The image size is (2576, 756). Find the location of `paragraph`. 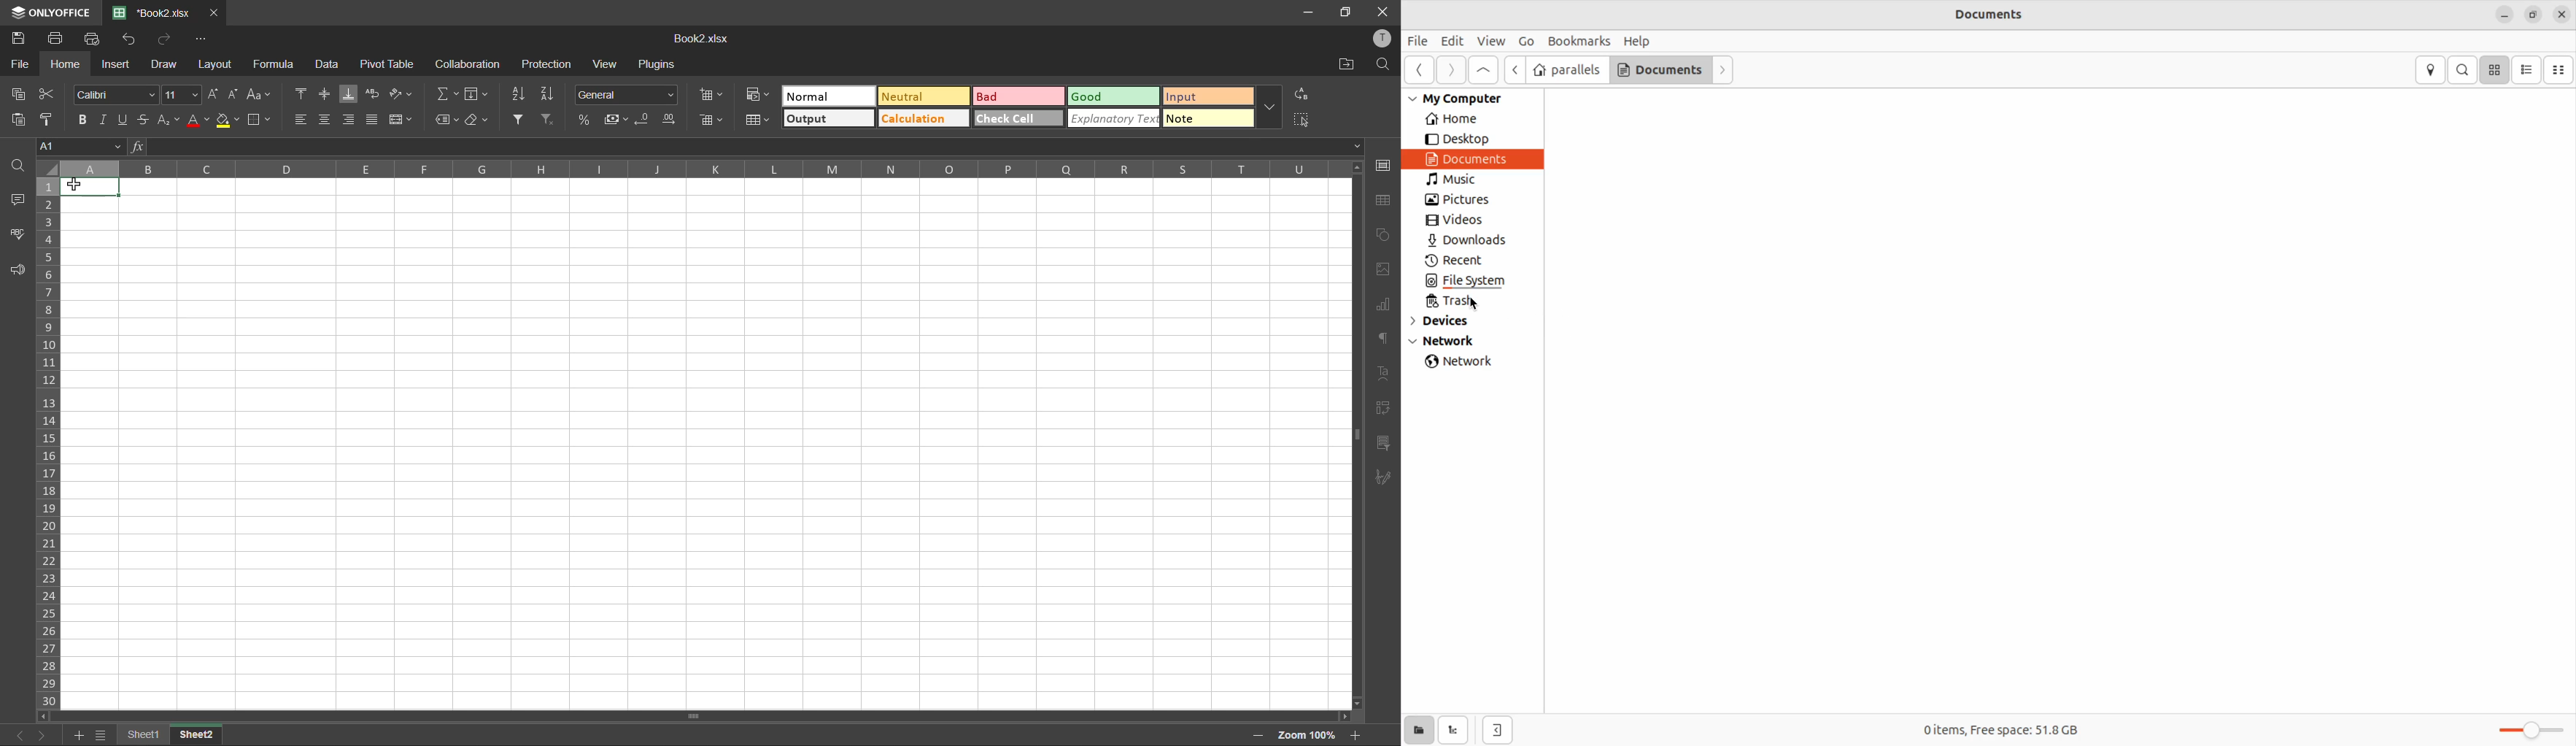

paragraph is located at coordinates (1382, 337).